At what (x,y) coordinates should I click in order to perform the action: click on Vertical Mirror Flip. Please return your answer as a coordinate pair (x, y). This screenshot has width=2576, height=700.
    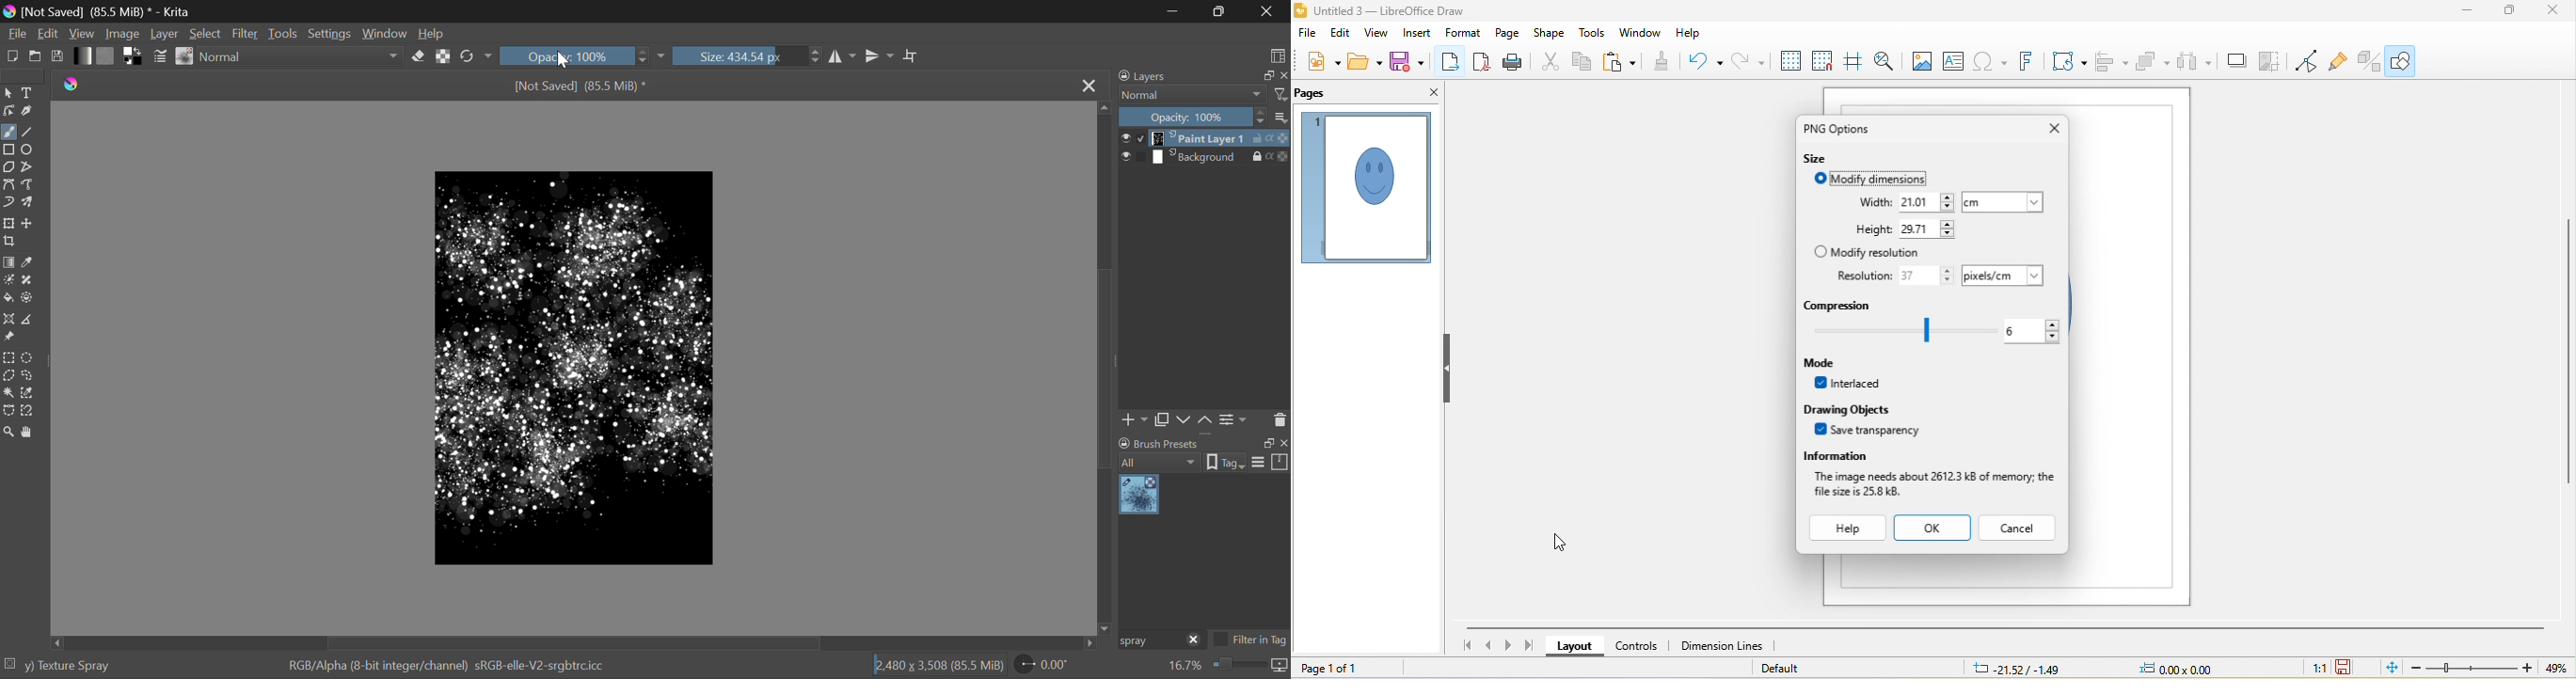
    Looking at the image, I should click on (841, 56).